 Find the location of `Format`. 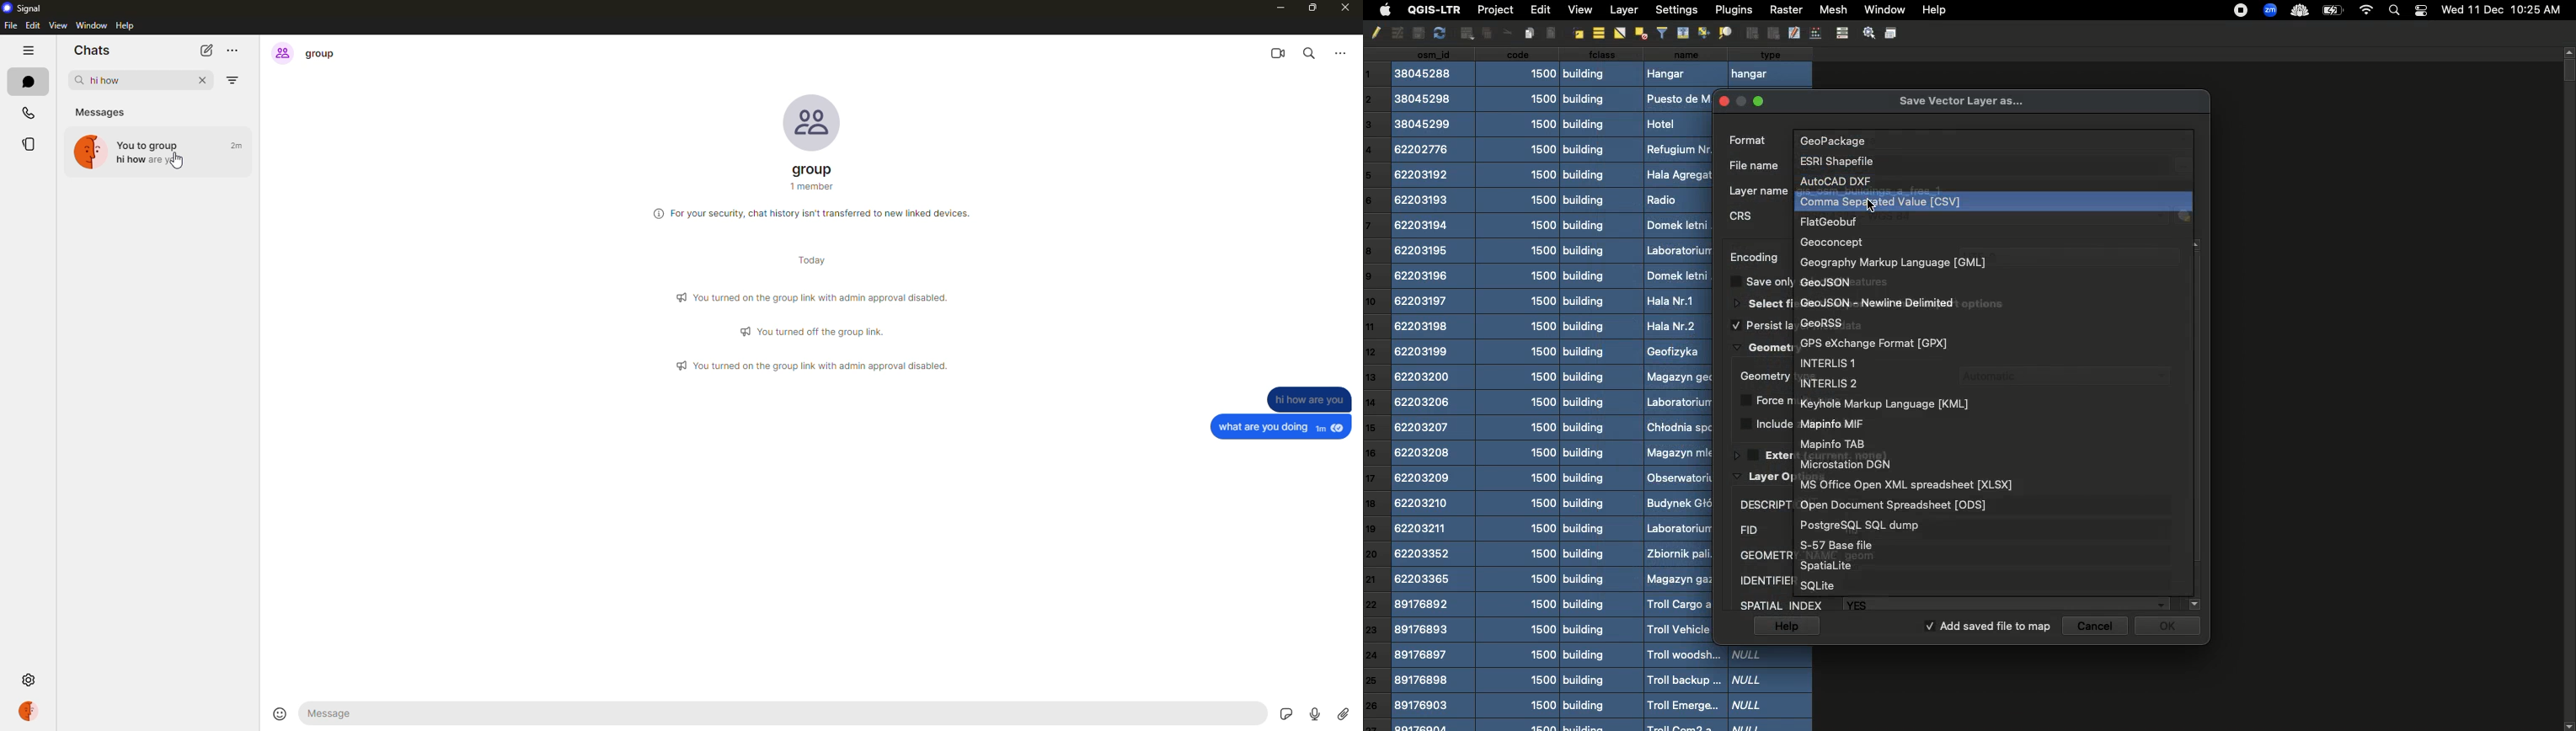

Format is located at coordinates (1897, 260).